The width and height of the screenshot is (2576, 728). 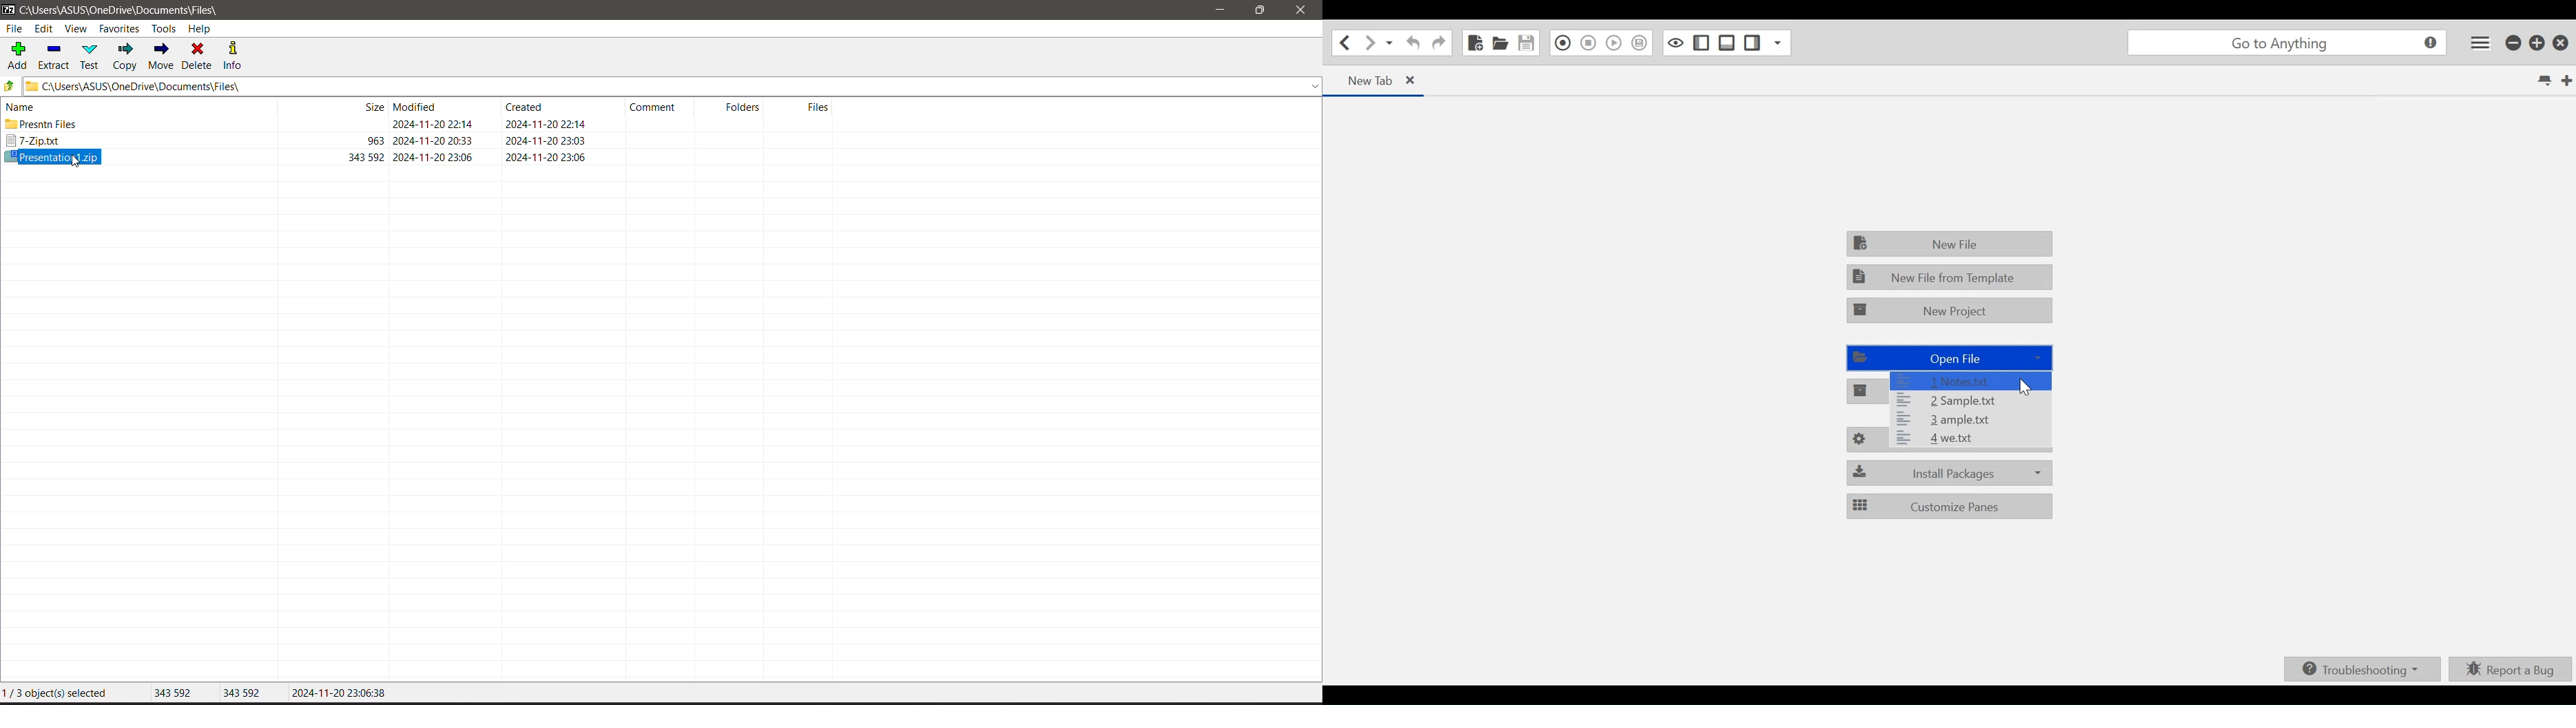 I want to click on 2024-11-20 23:06:38, so click(x=335, y=691).